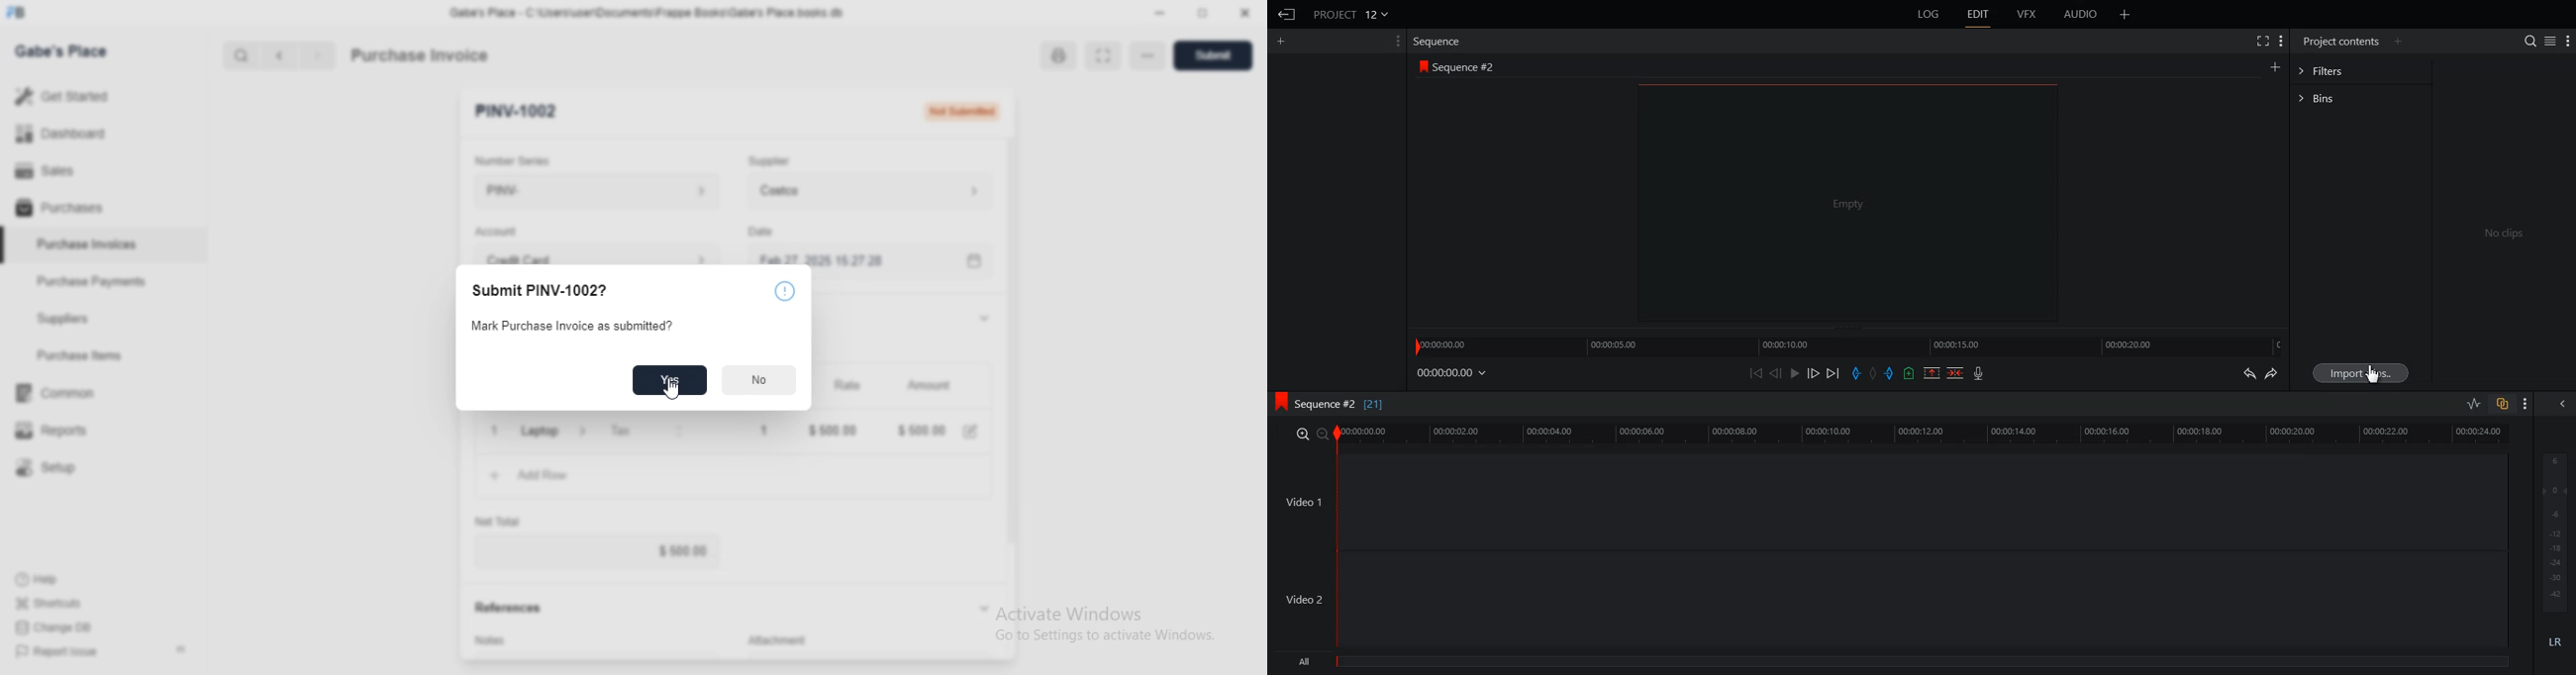 This screenshot has width=2576, height=700. I want to click on Not Submitted, so click(962, 112).